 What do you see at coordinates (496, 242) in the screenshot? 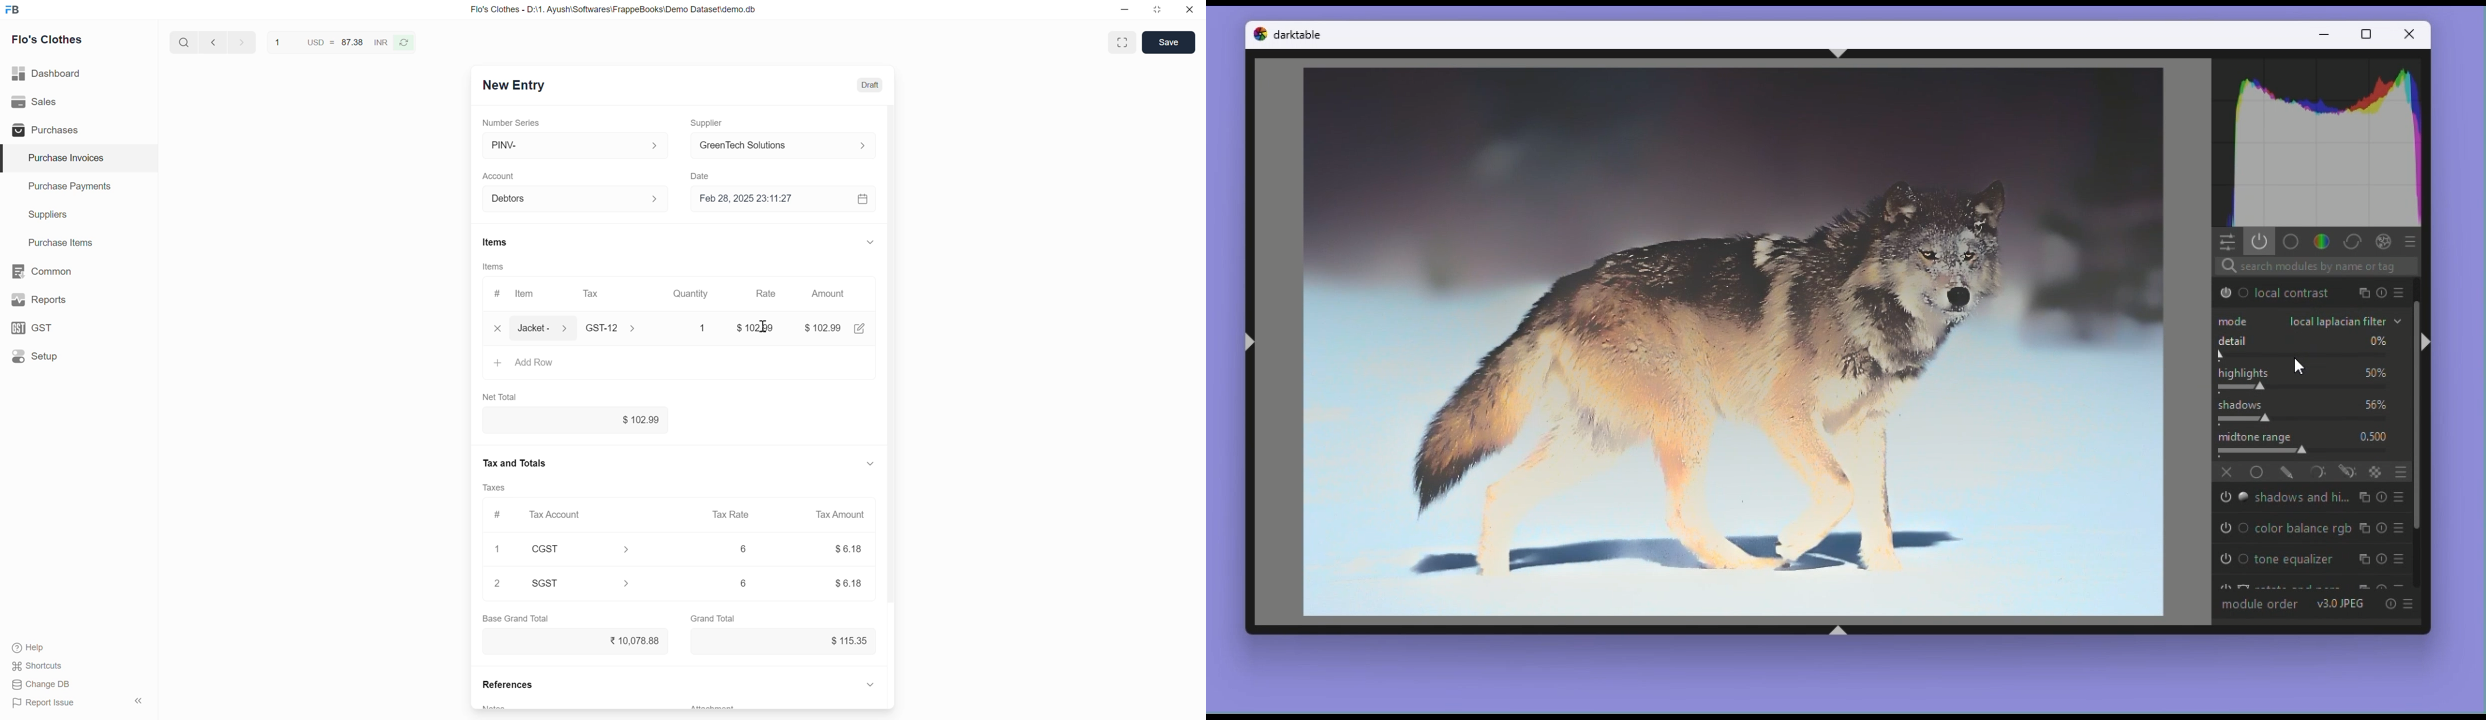
I see `Items` at bounding box center [496, 242].